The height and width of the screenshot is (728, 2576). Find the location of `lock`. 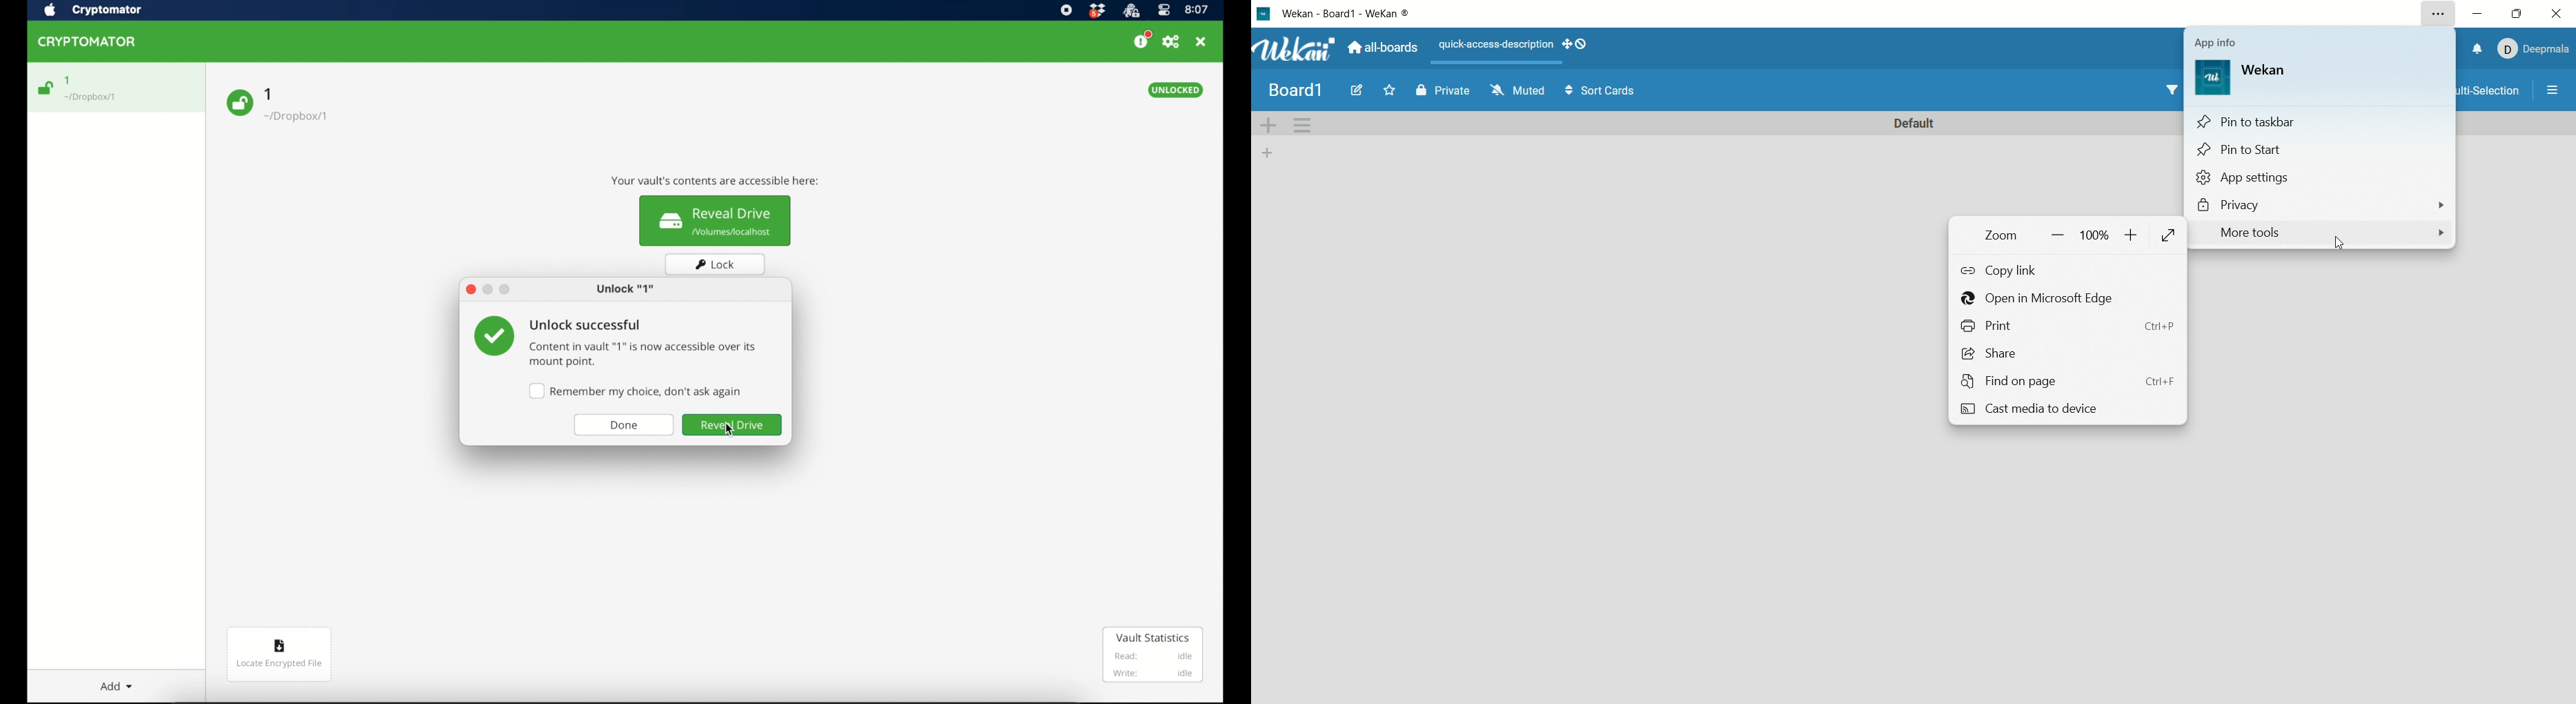

lock is located at coordinates (716, 264).